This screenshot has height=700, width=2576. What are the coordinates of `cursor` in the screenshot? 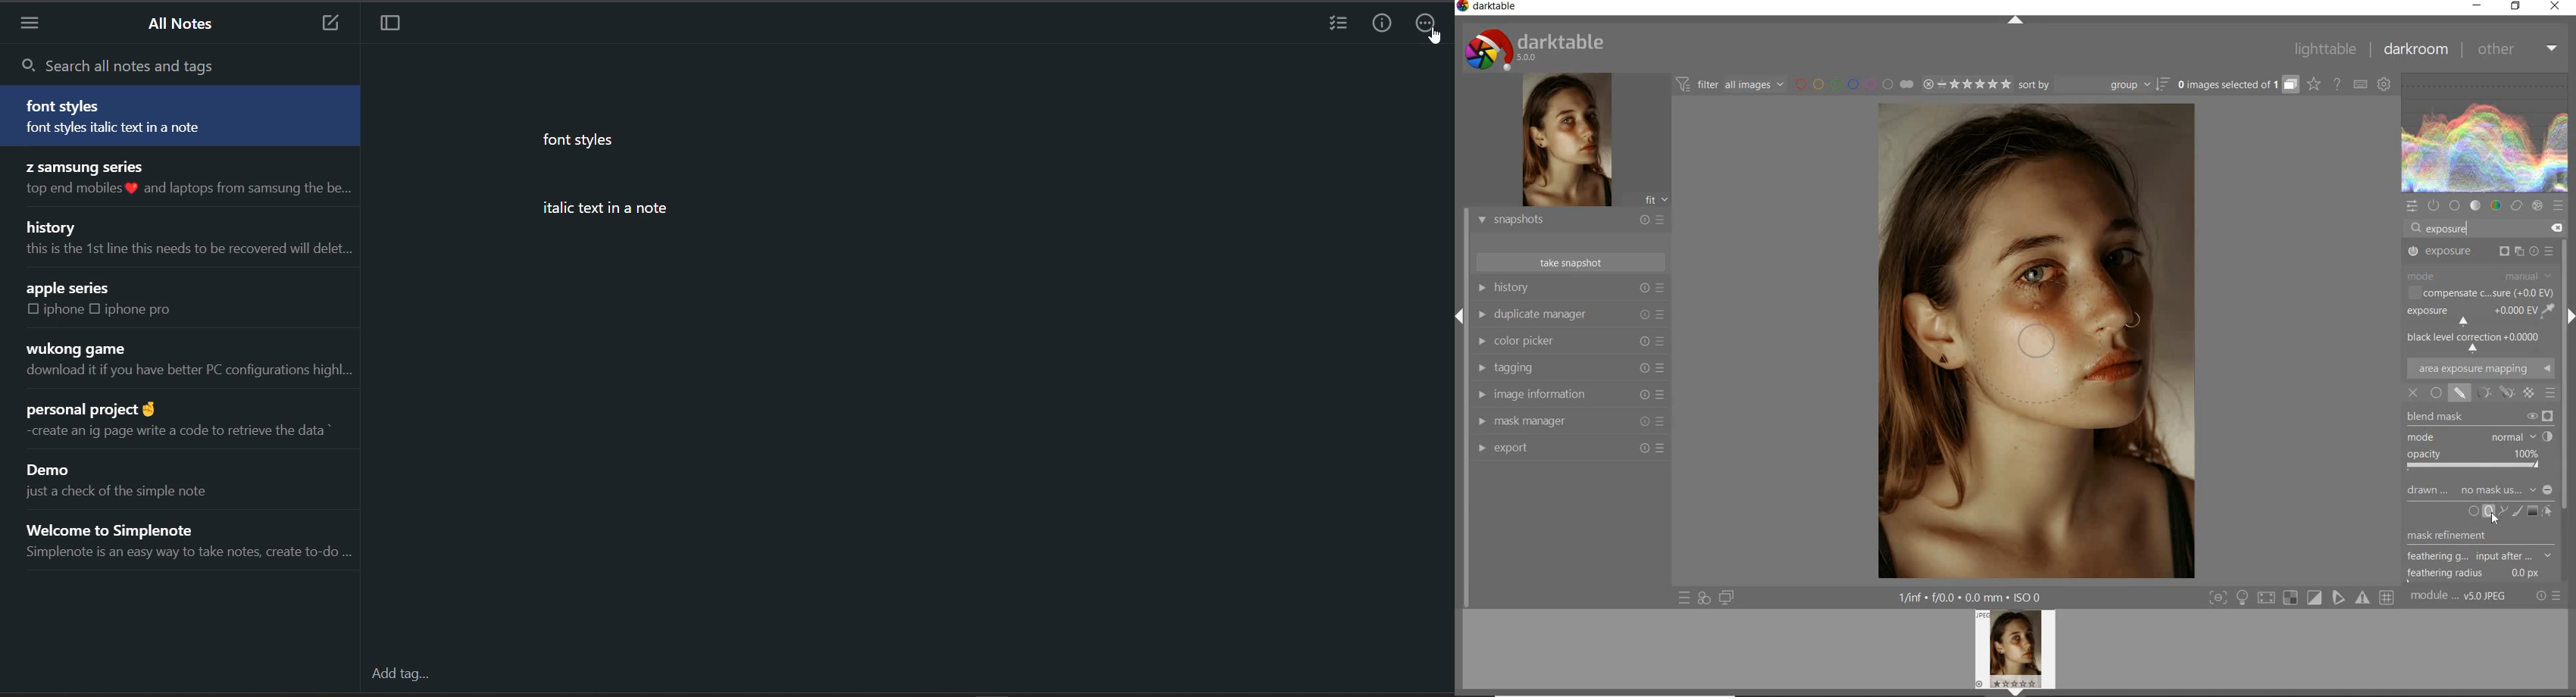 It's located at (1438, 39).